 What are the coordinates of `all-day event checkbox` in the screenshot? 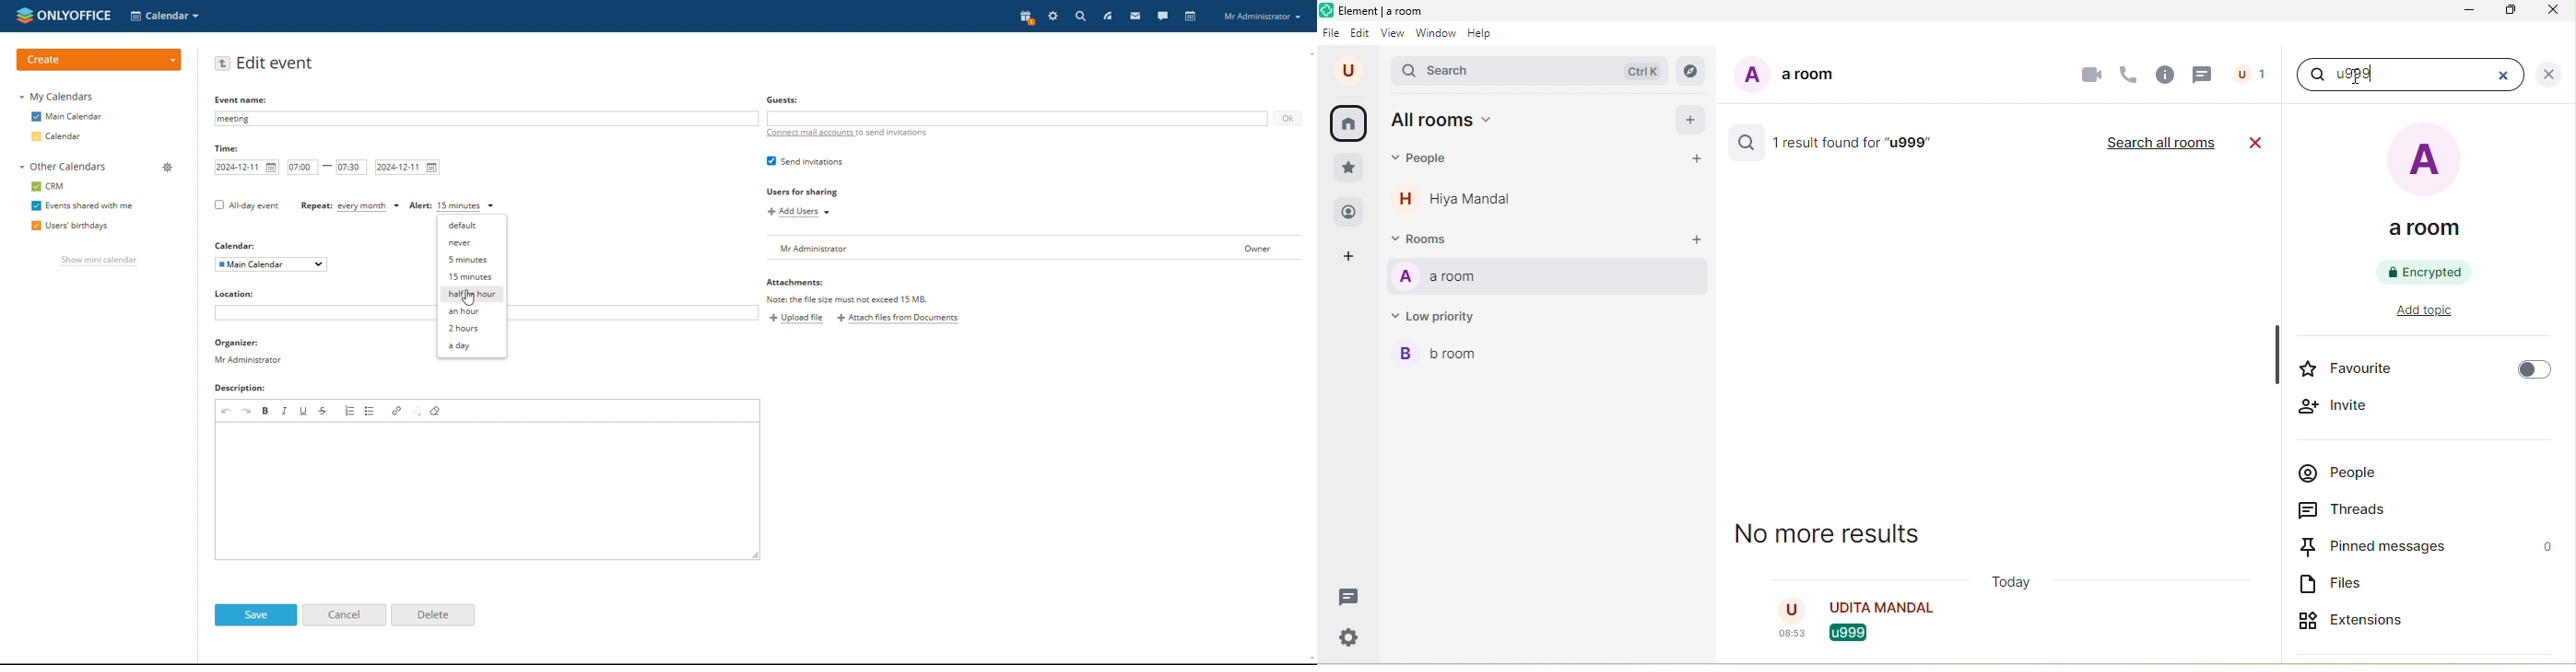 It's located at (245, 206).